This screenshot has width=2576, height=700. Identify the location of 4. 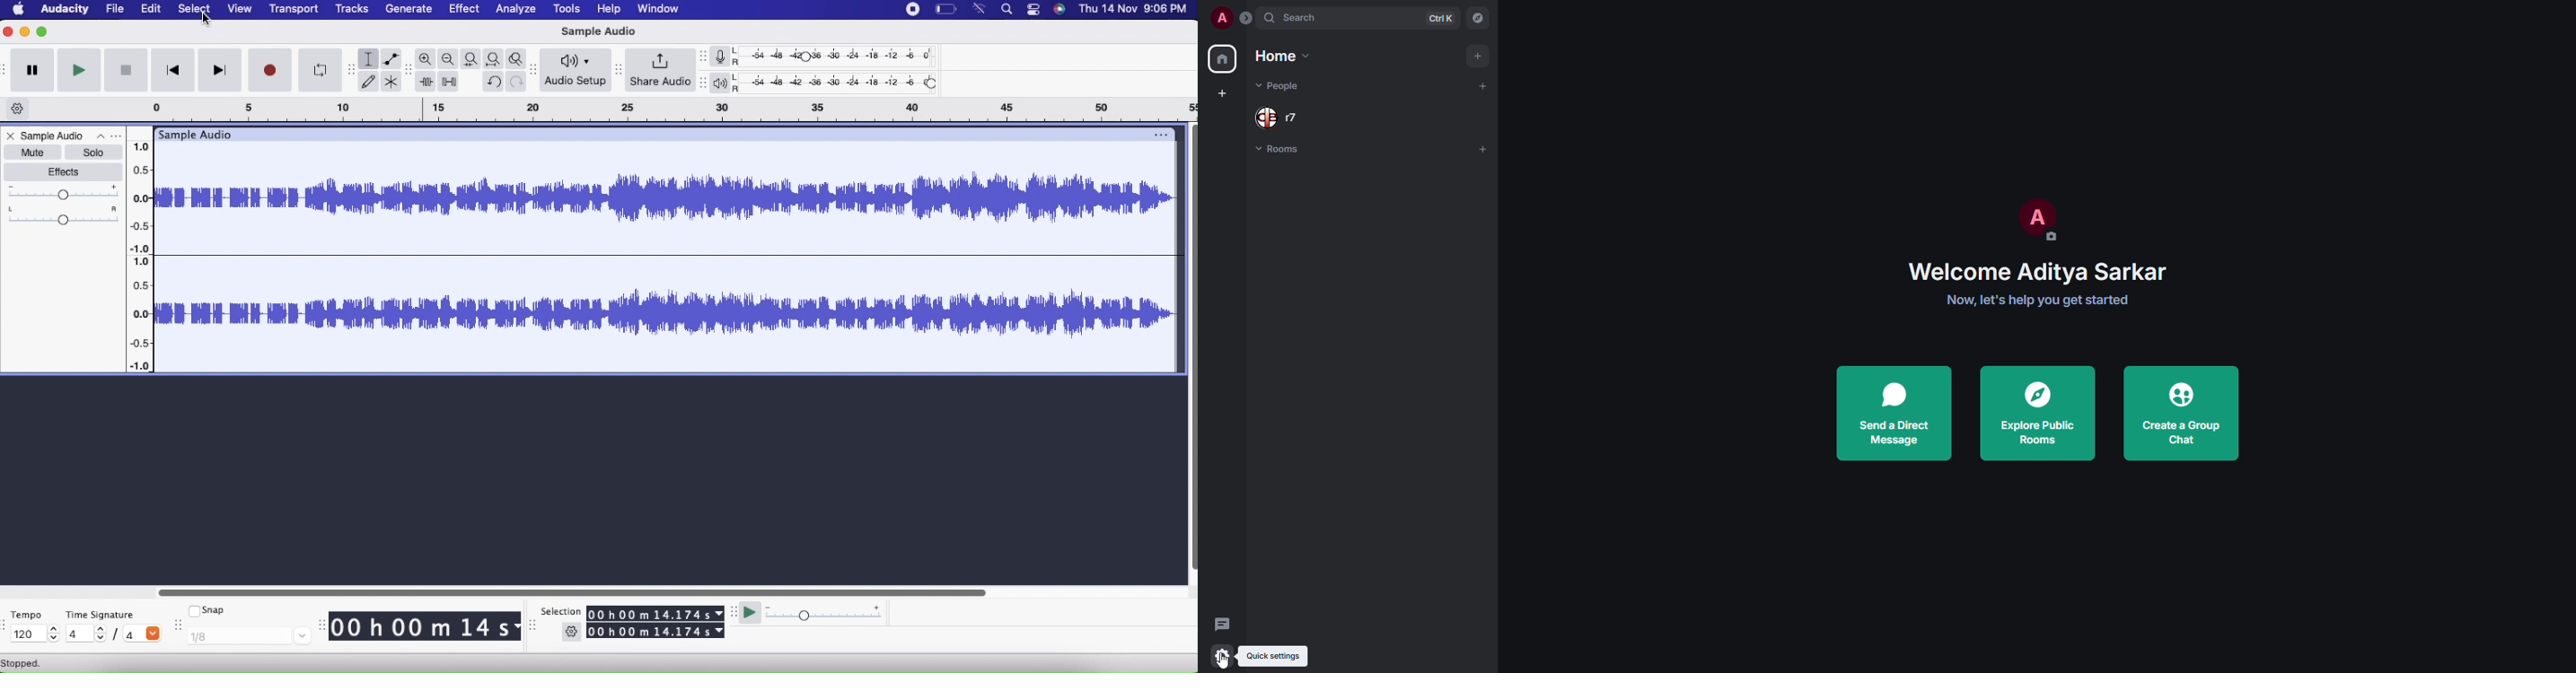
(87, 634).